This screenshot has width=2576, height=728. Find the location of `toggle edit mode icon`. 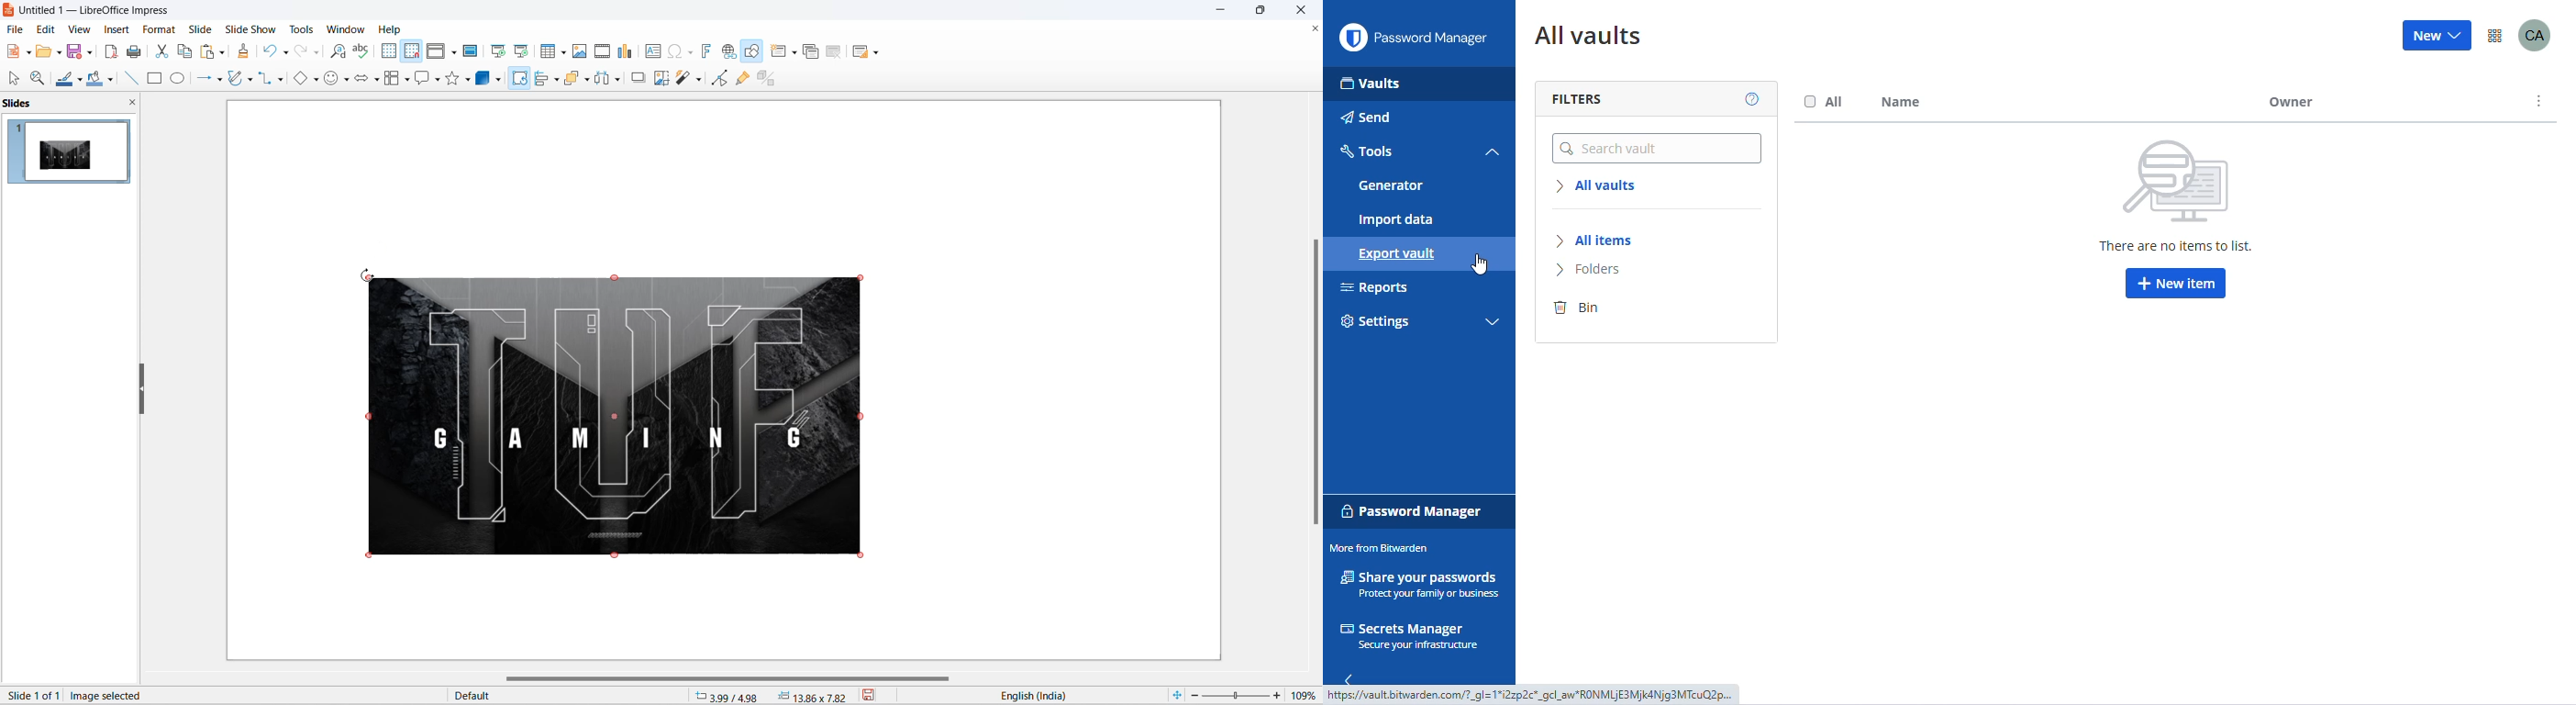

toggle edit mode icon is located at coordinates (722, 77).